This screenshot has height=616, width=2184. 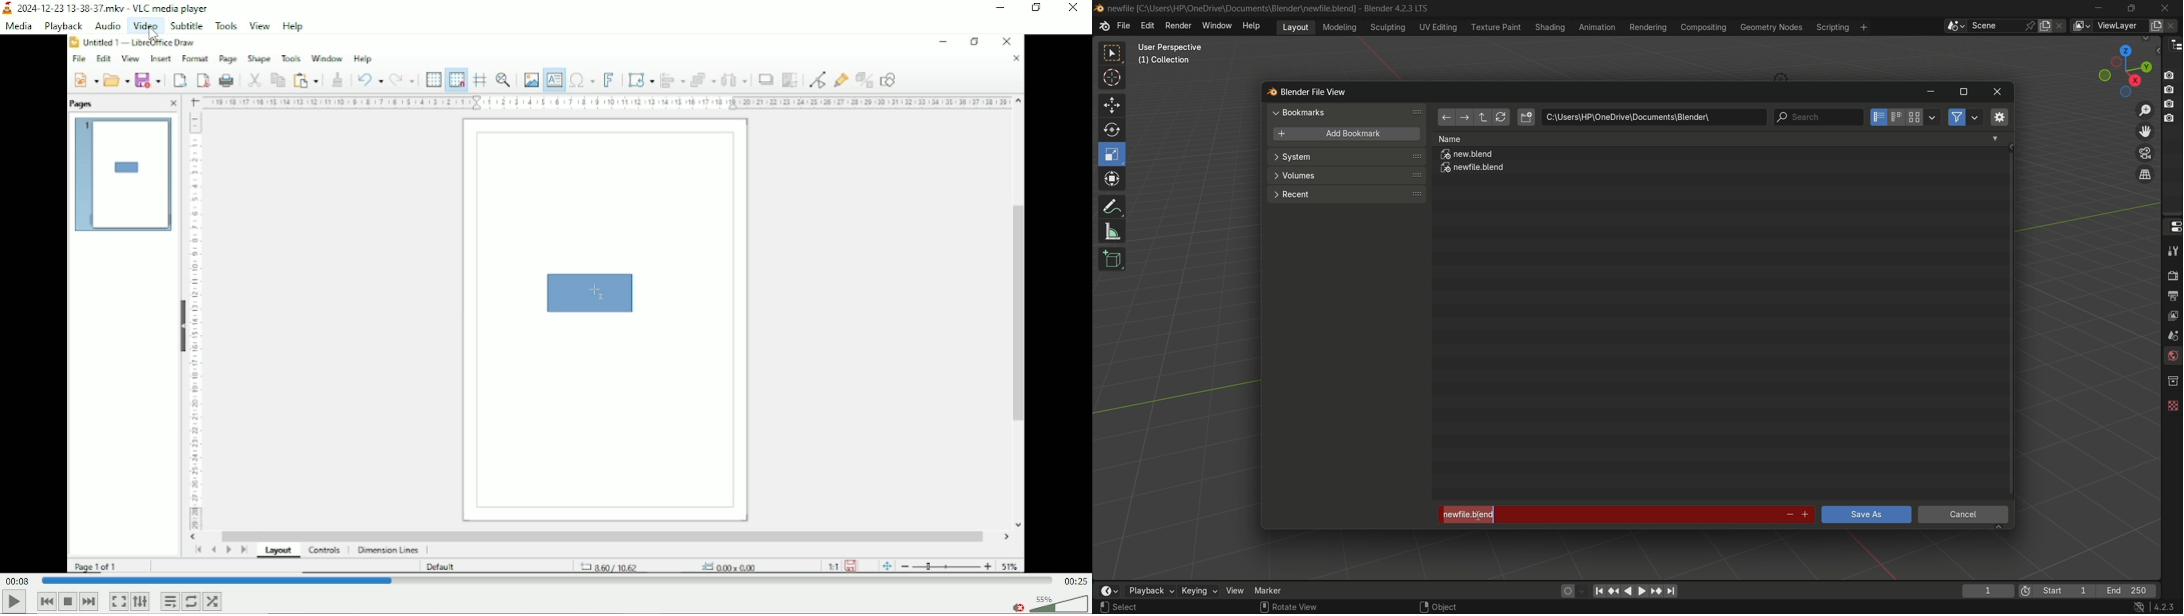 I want to click on close window, so click(x=1998, y=92).